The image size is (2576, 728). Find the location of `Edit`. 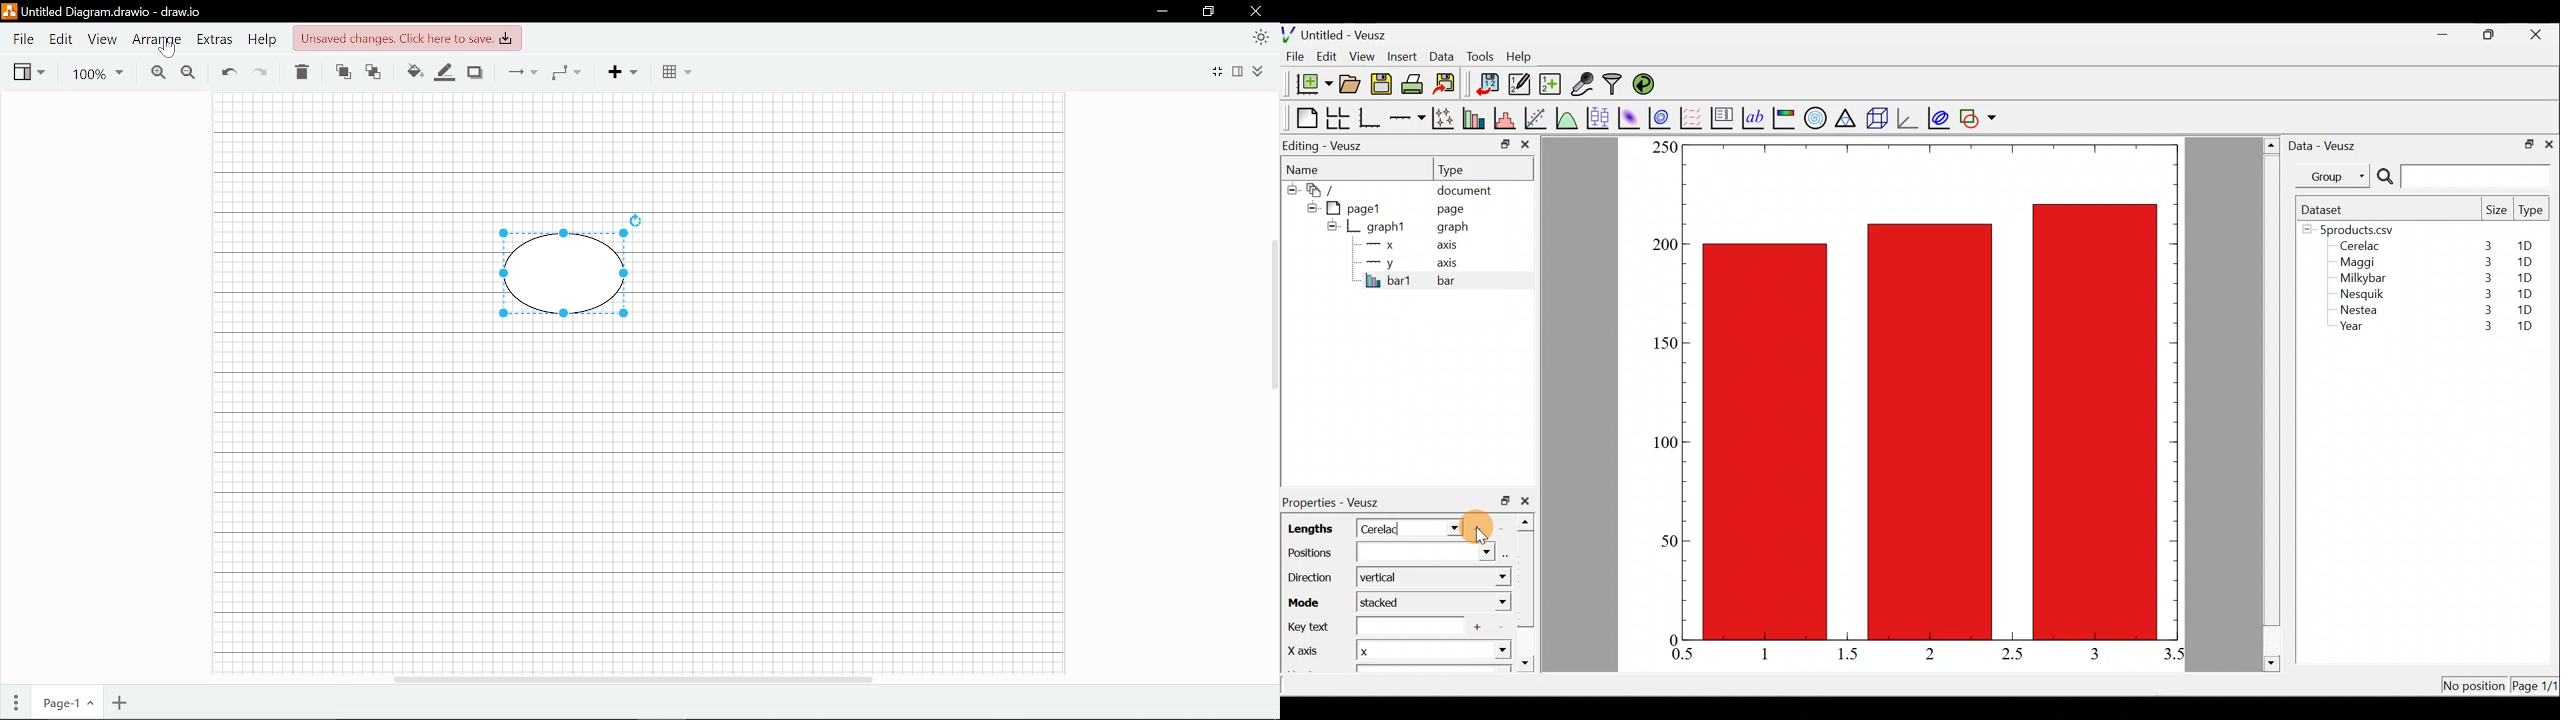

Edit is located at coordinates (61, 39).